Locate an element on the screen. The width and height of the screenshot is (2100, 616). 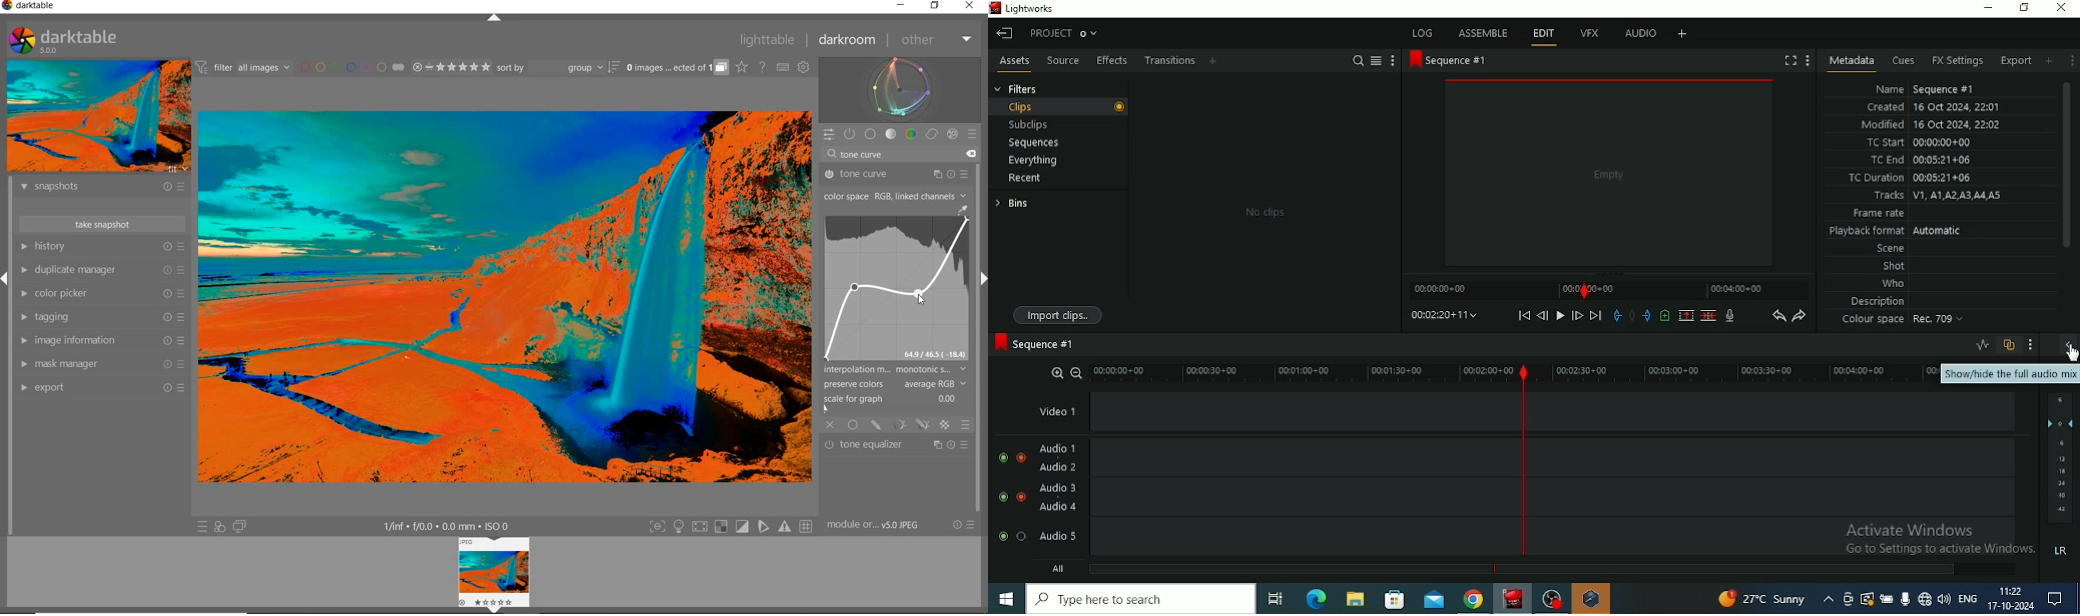
TOGGLE MODES is located at coordinates (730, 527).